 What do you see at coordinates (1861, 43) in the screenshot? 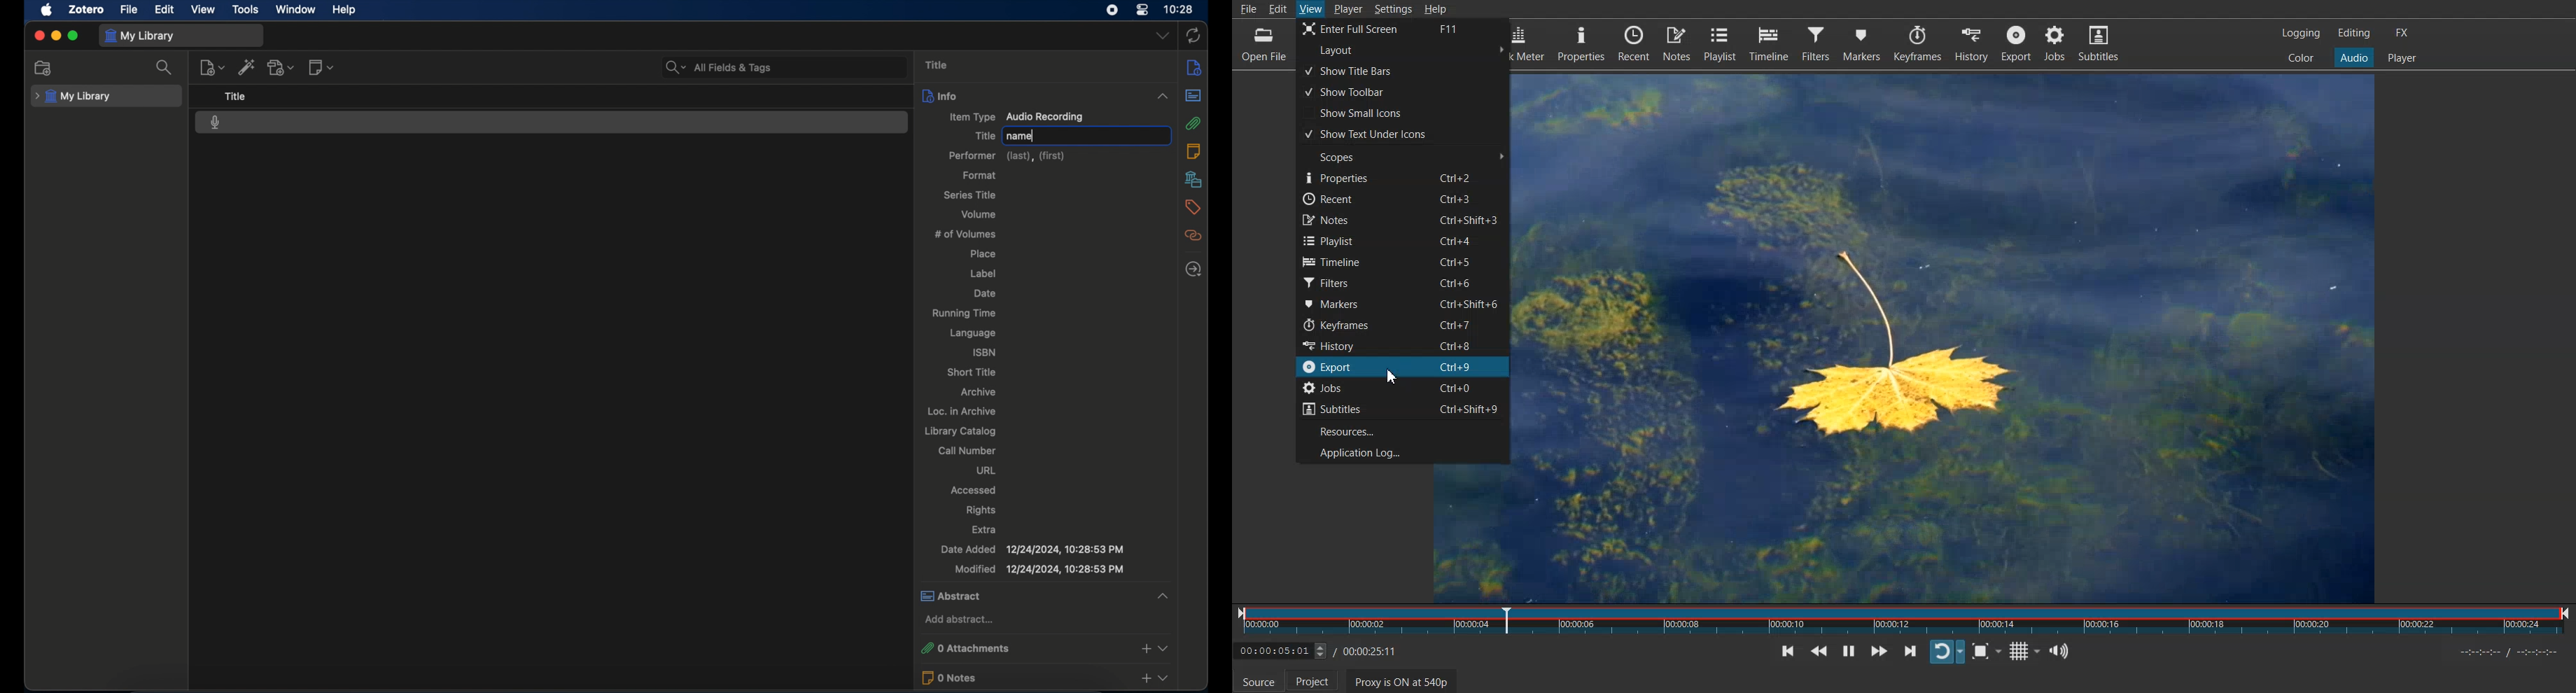
I see `Markers` at bounding box center [1861, 43].